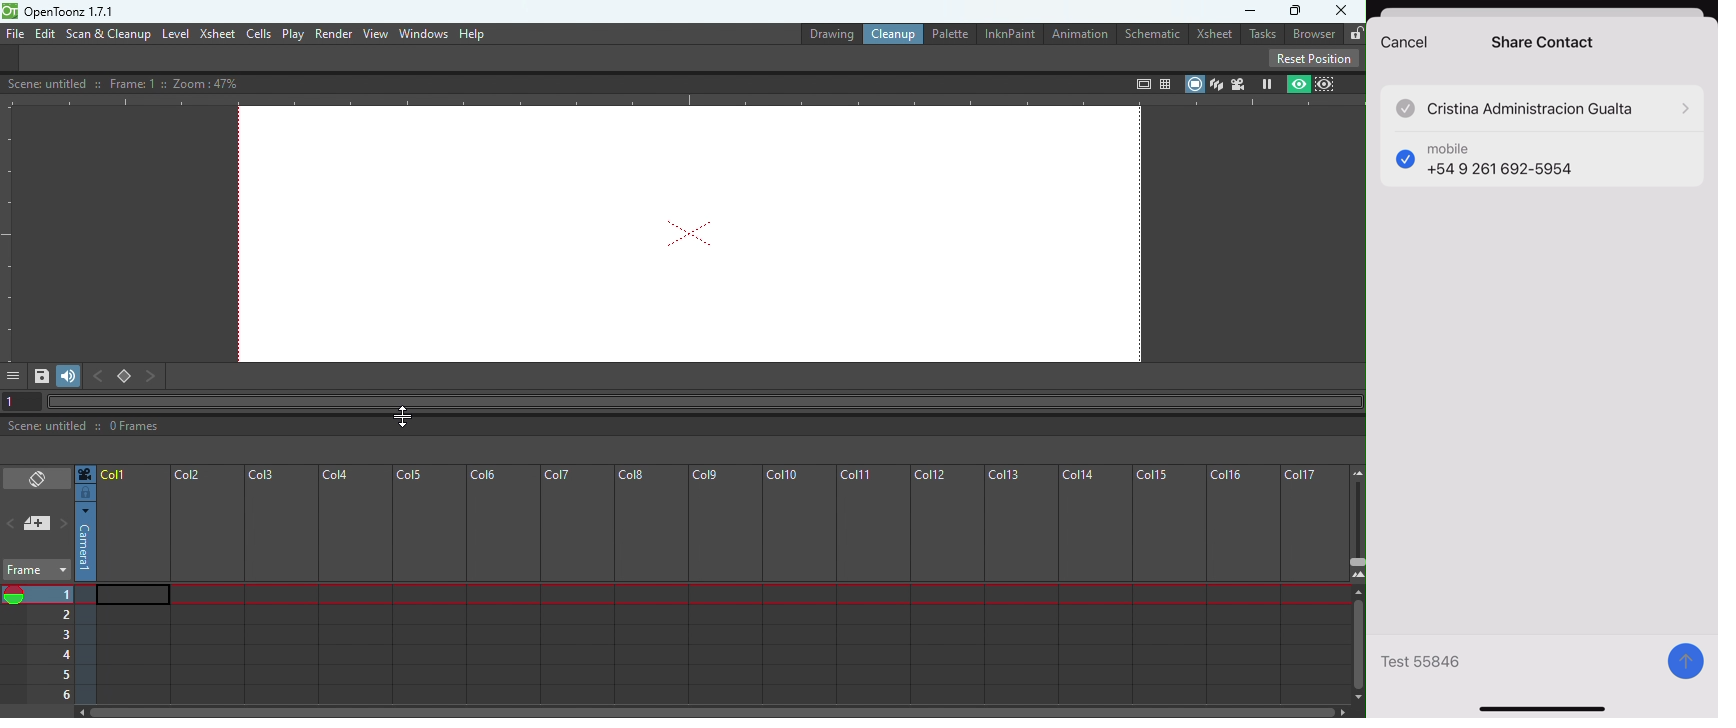  What do you see at coordinates (1420, 664) in the screenshot?
I see `Test 55846` at bounding box center [1420, 664].